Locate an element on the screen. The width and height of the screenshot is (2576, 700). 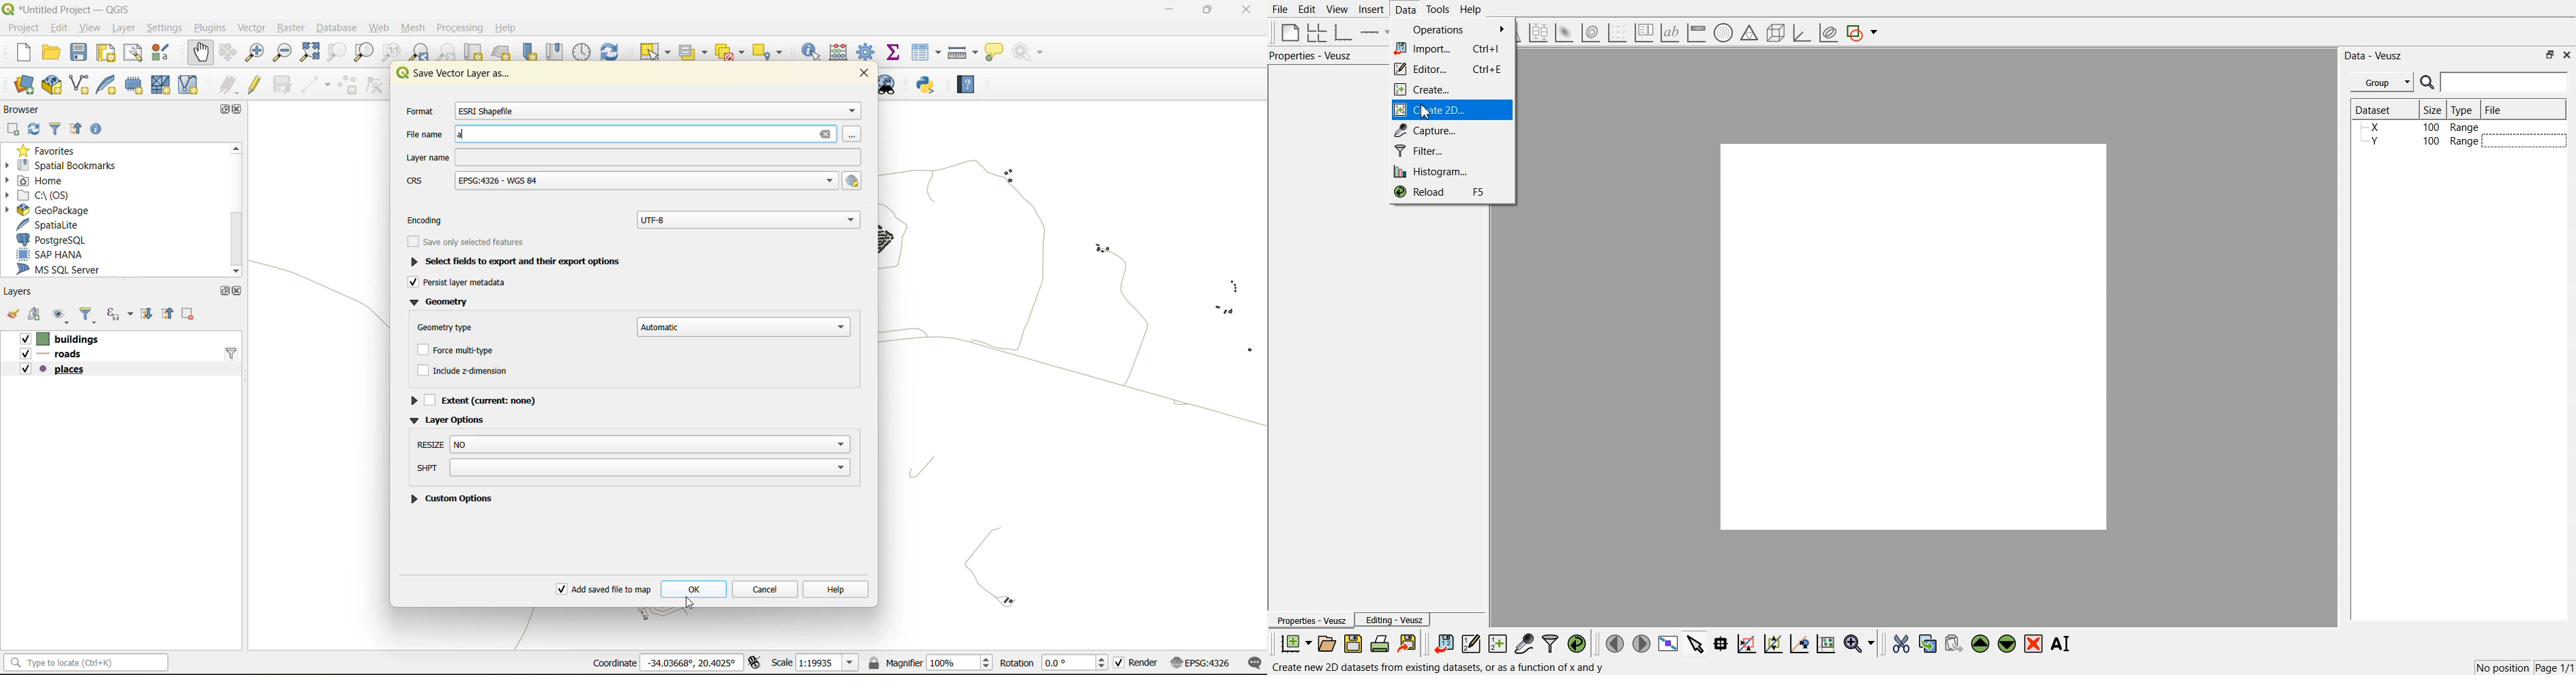
Paste widget from the clipboard is located at coordinates (1954, 642).